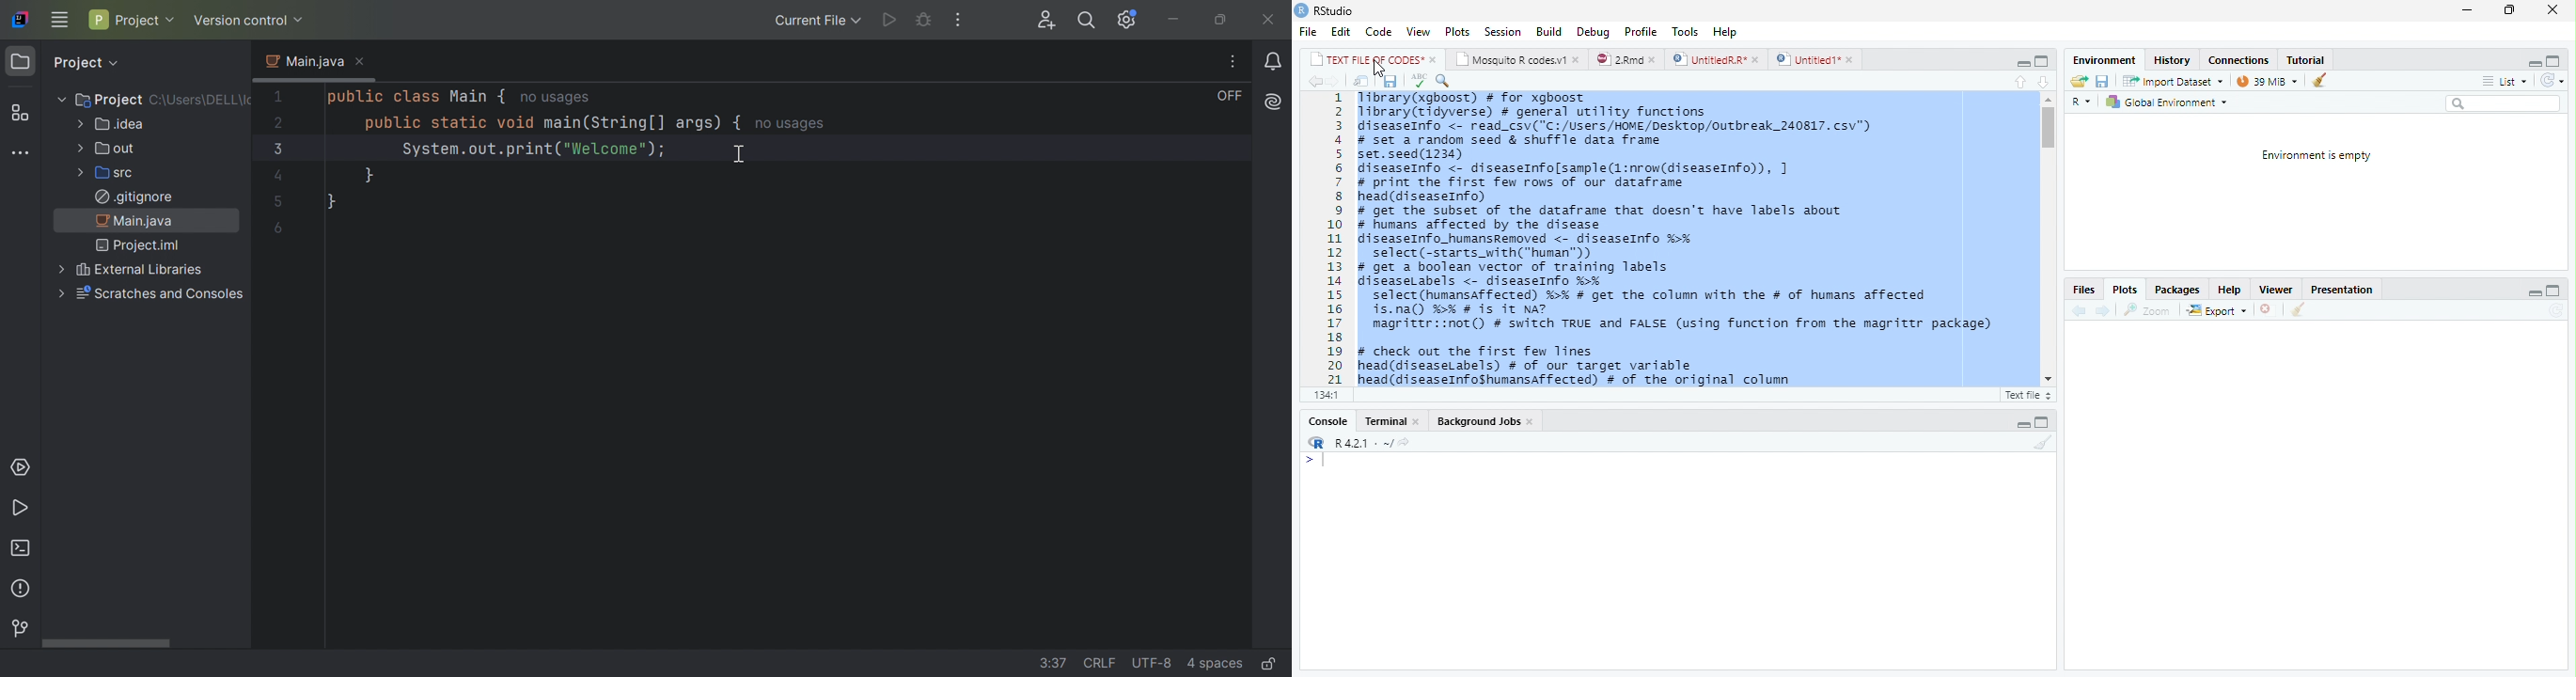 The image size is (2576, 700). What do you see at coordinates (2039, 443) in the screenshot?
I see `Clean` at bounding box center [2039, 443].